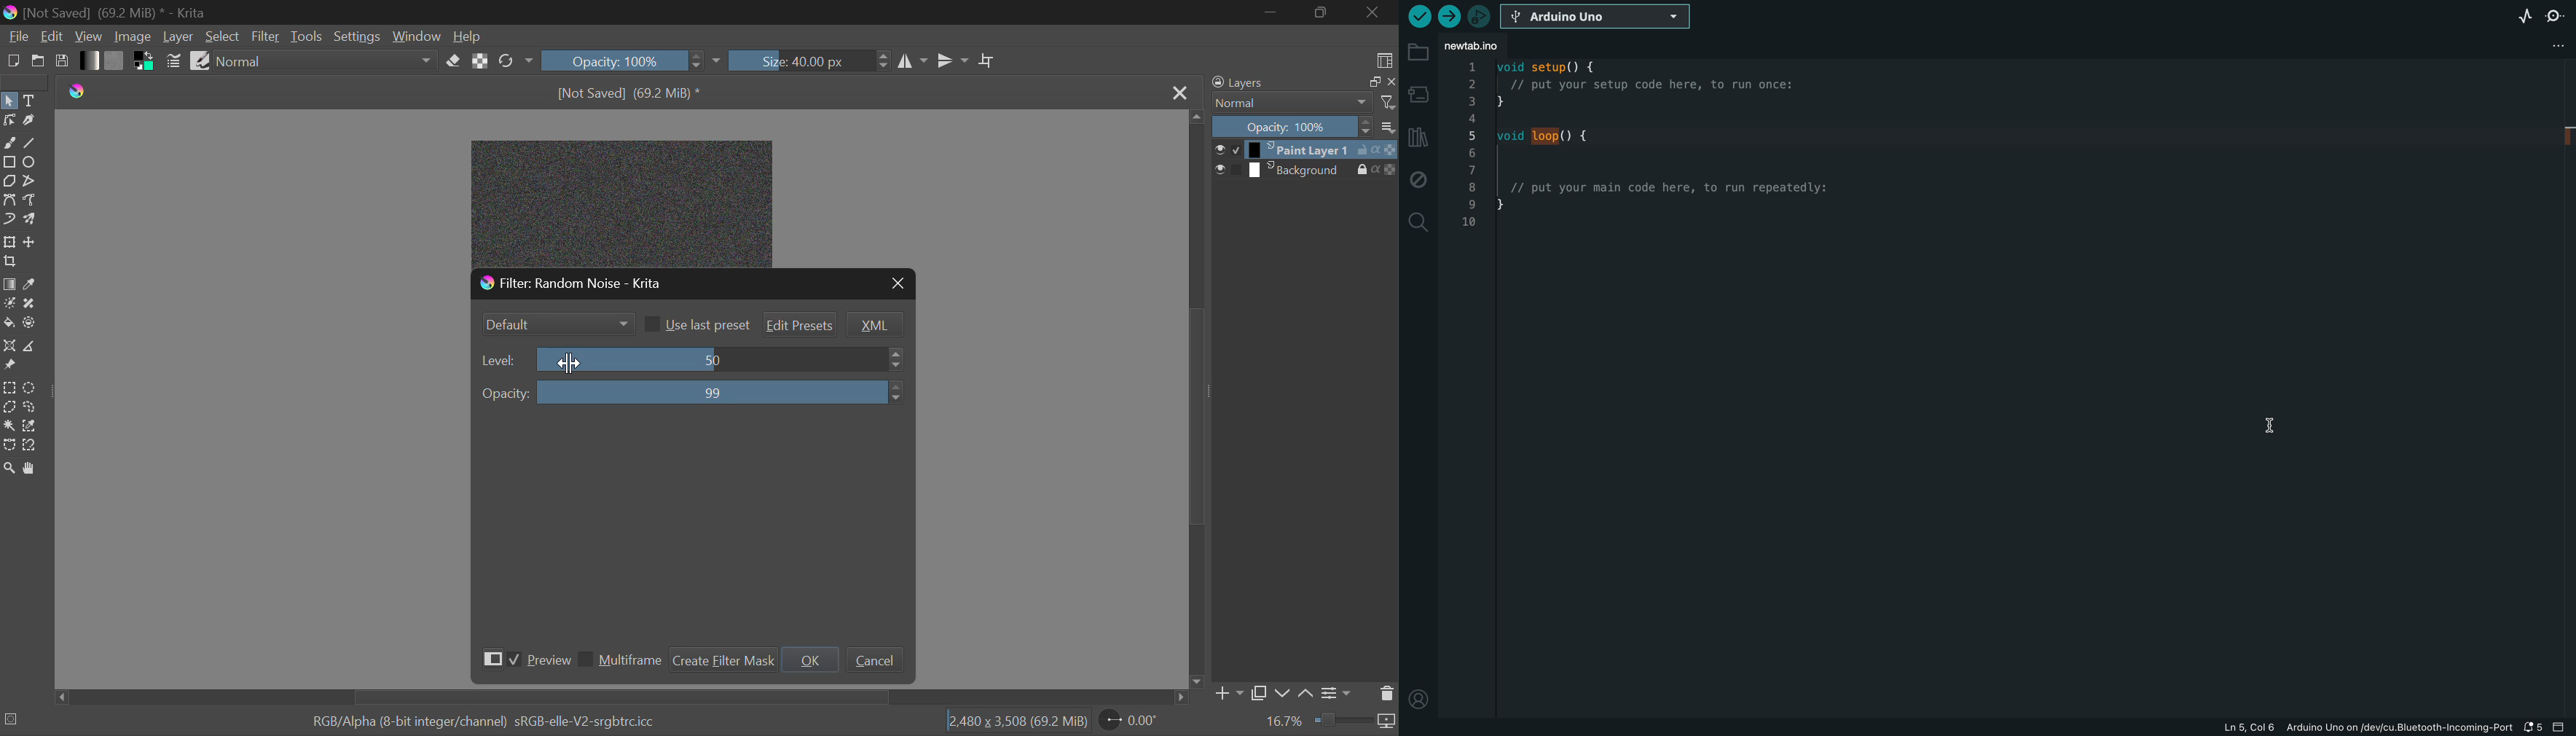 The image size is (2576, 756). Describe the element at coordinates (1225, 694) in the screenshot. I see `Add Layer` at that location.